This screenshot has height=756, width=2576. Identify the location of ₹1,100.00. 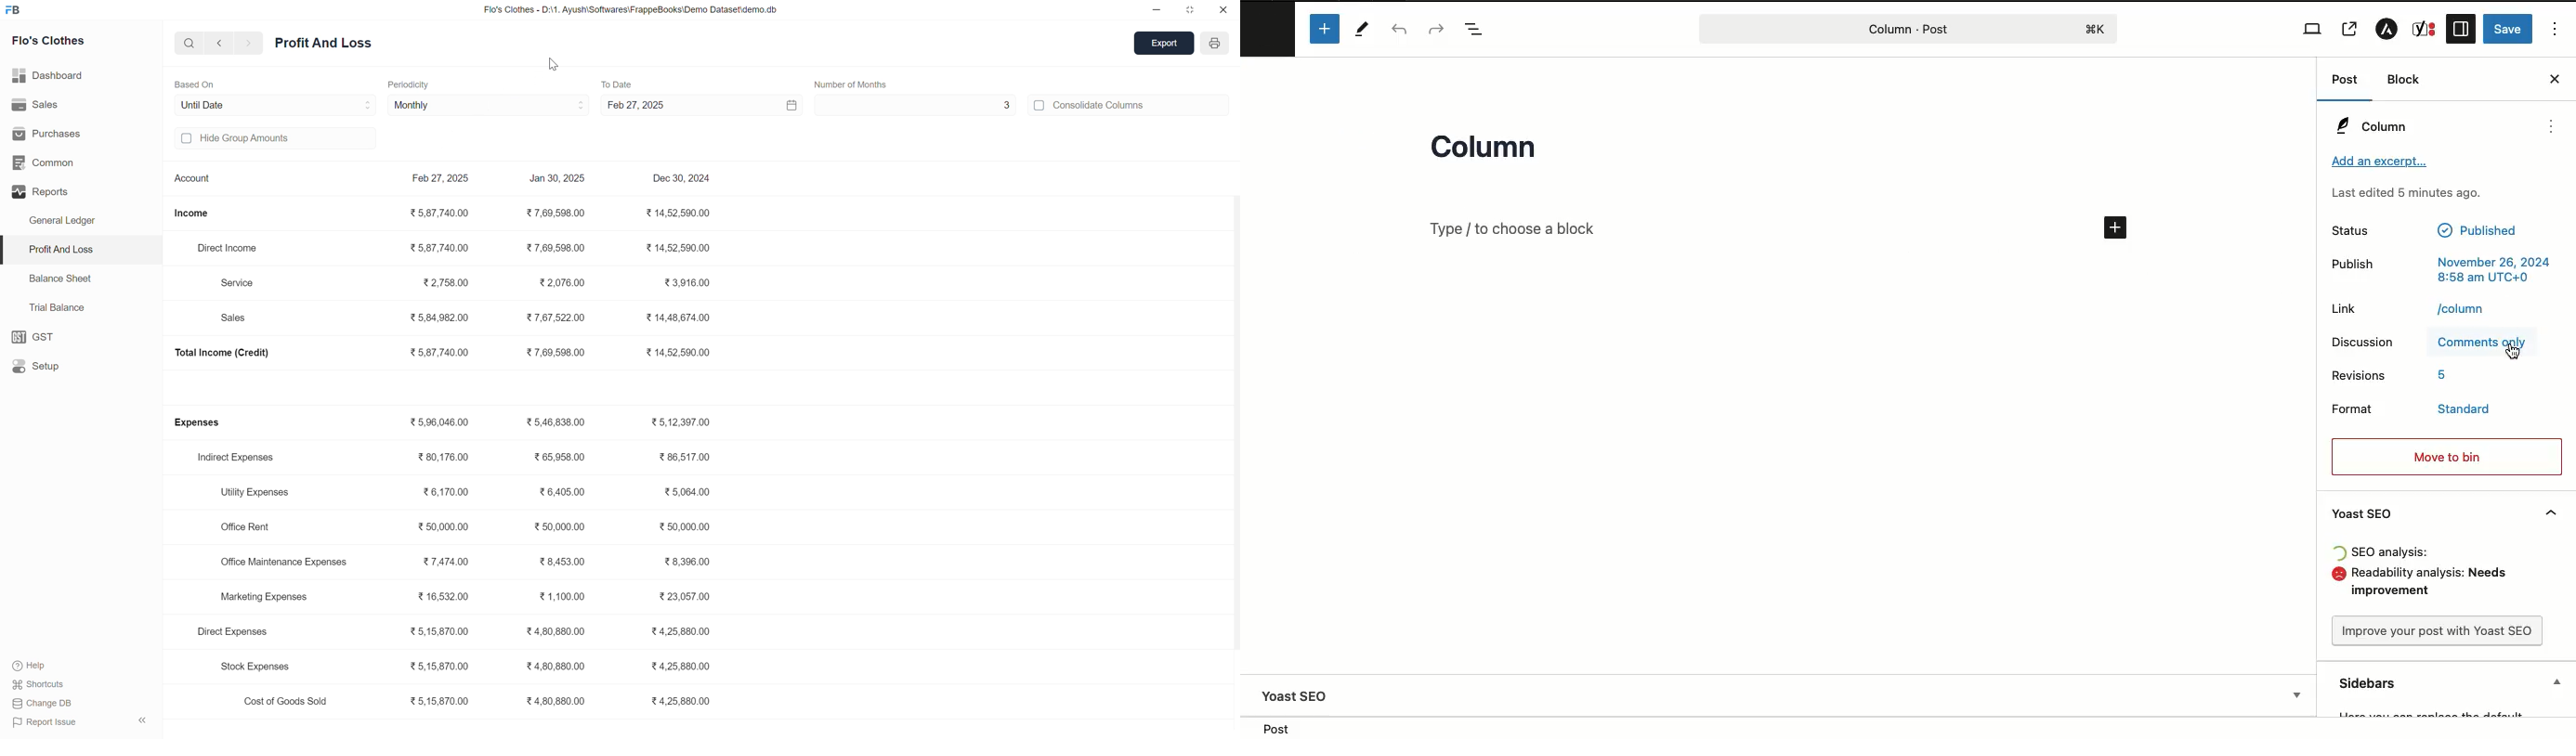
(562, 595).